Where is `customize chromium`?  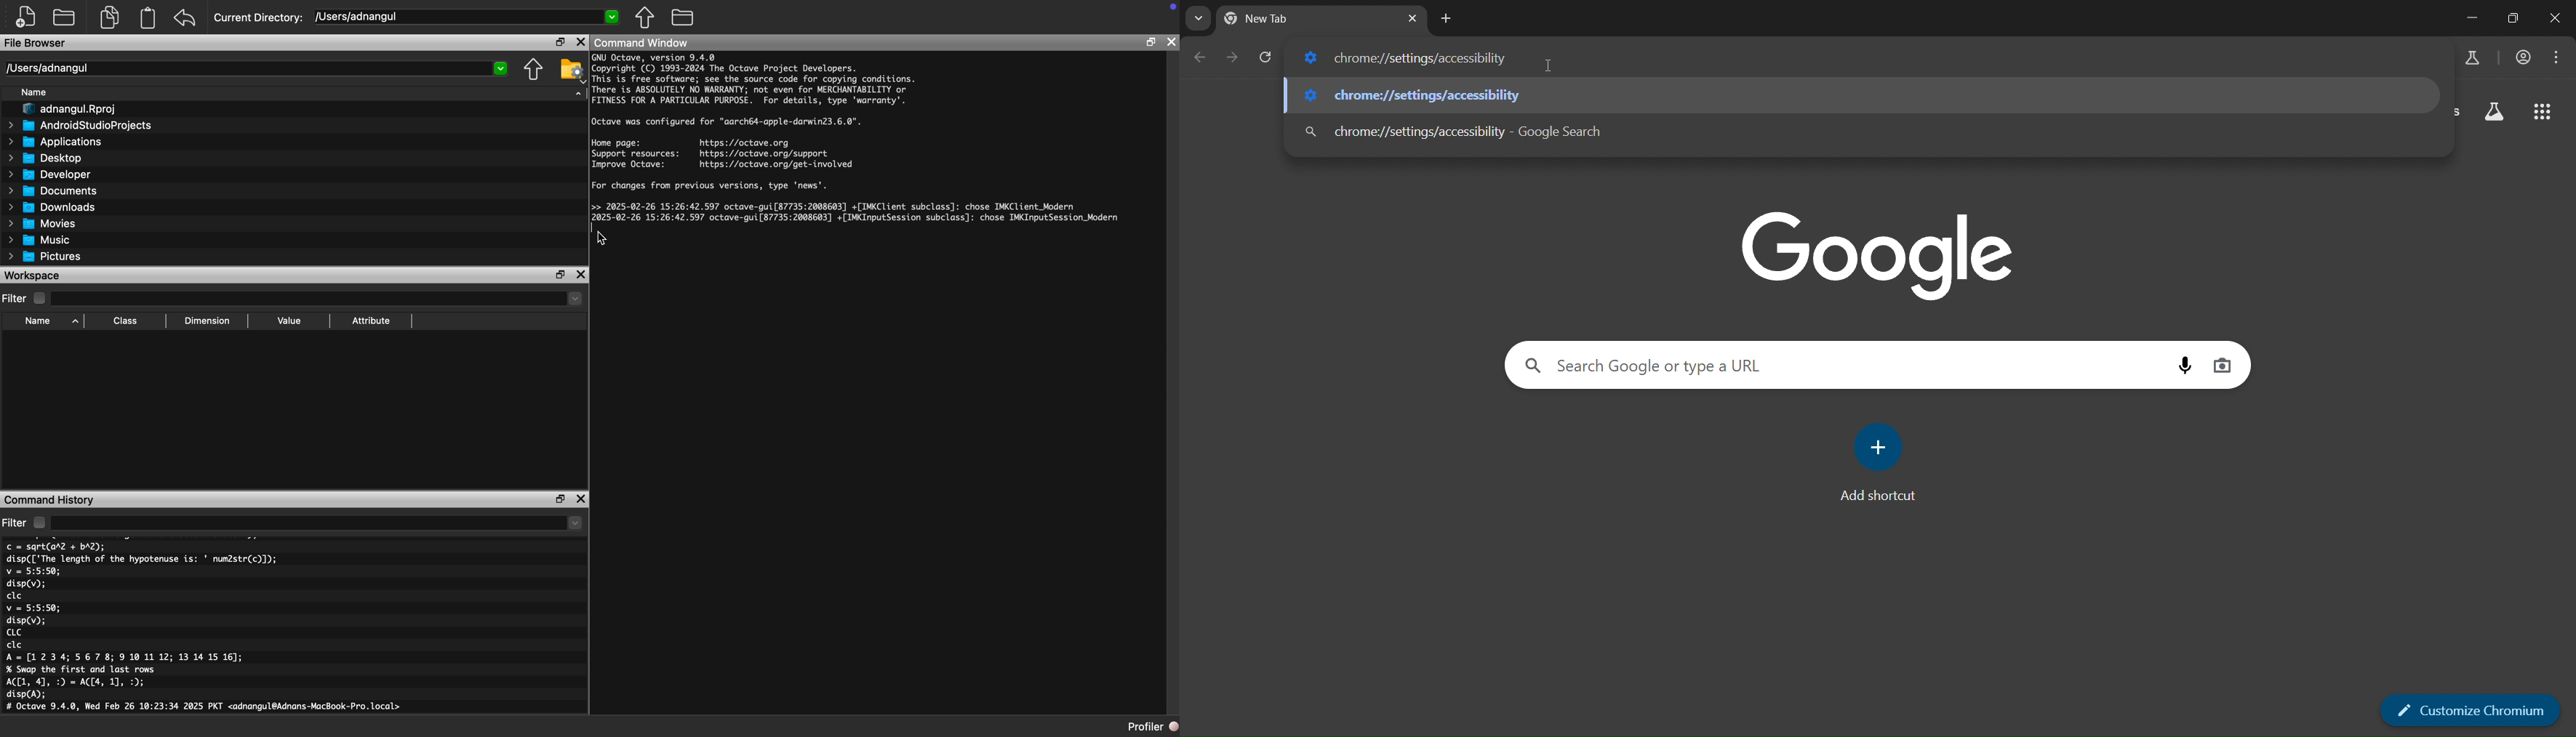 customize chromium is located at coordinates (2468, 711).